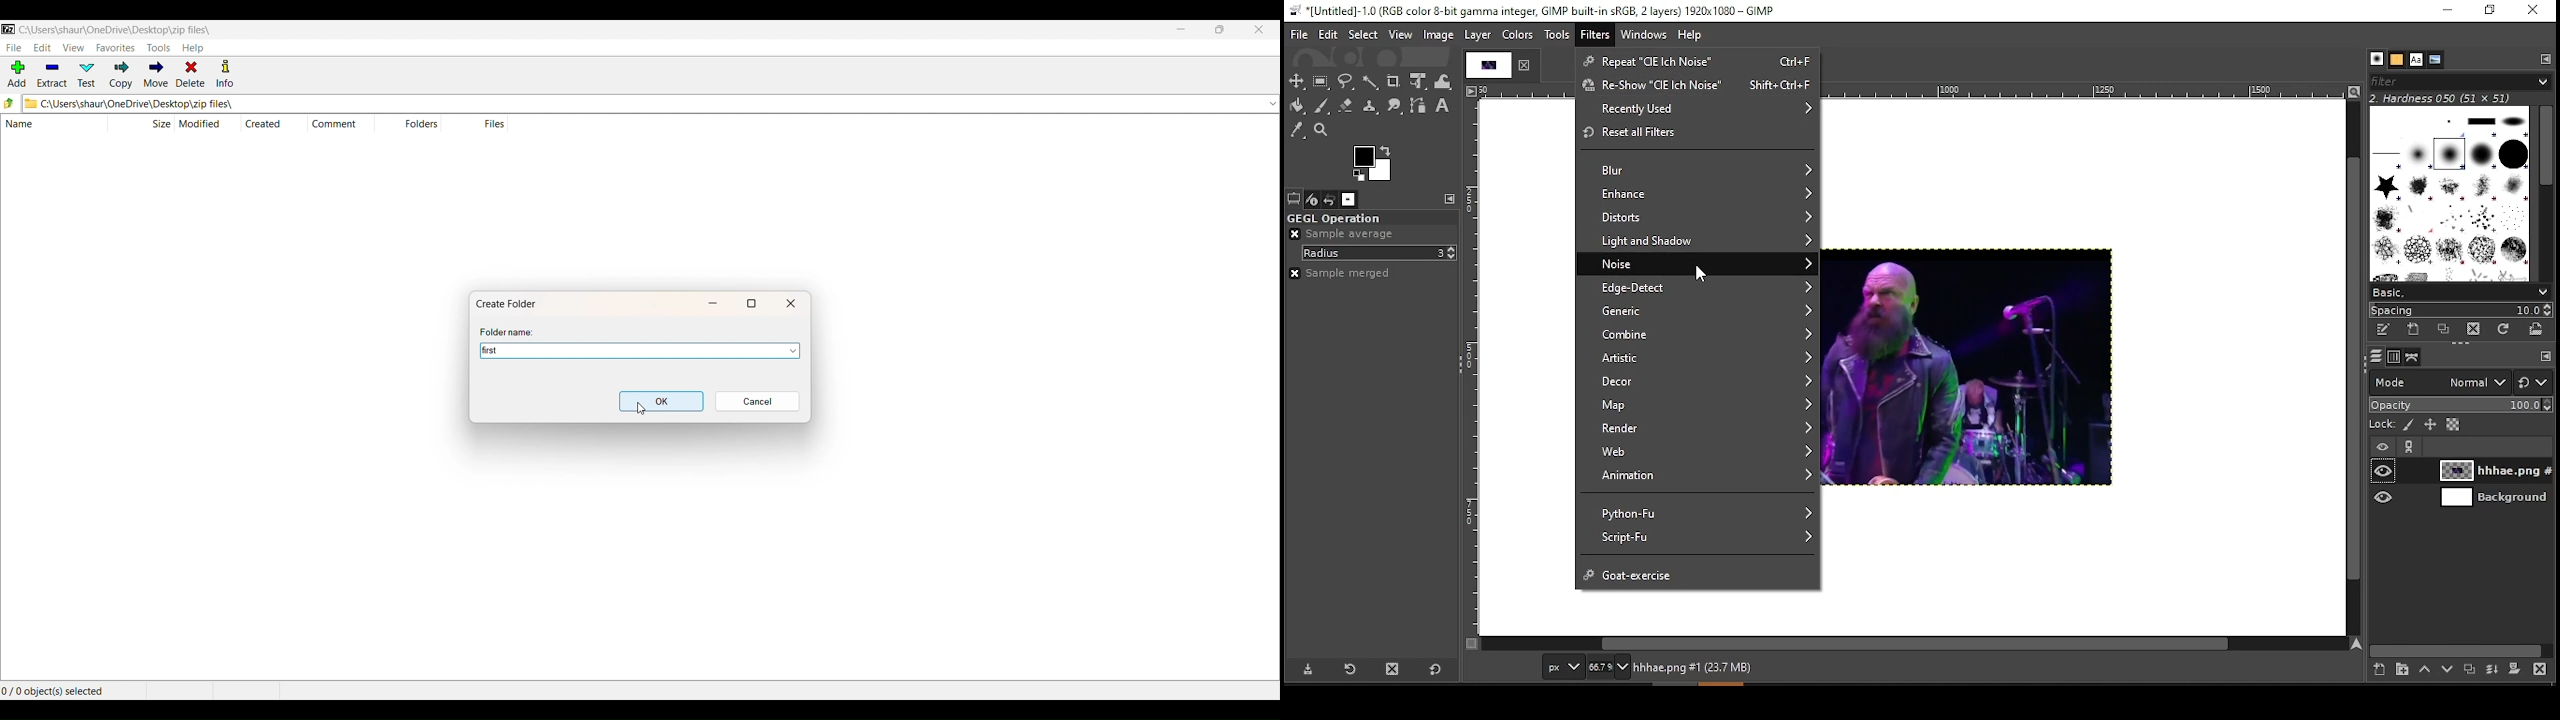 This screenshot has width=2576, height=728. I want to click on sample average, so click(1344, 234).